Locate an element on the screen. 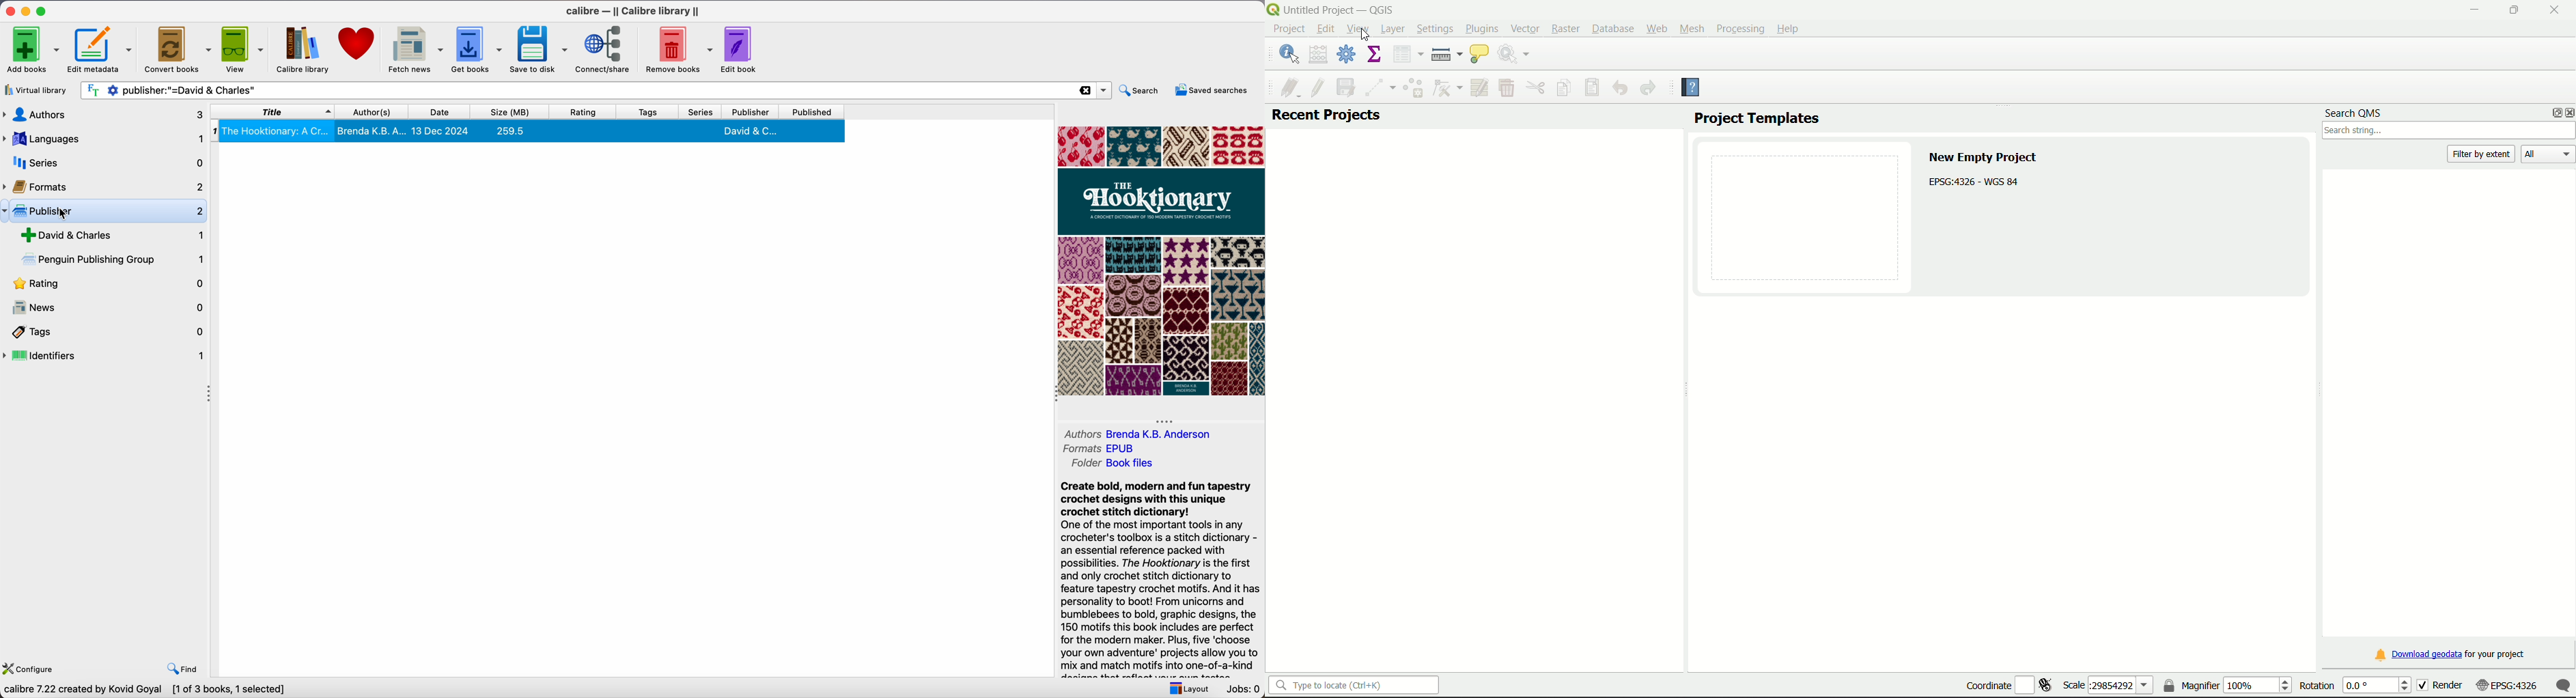 This screenshot has height=700, width=2576. render is located at coordinates (2452, 686).